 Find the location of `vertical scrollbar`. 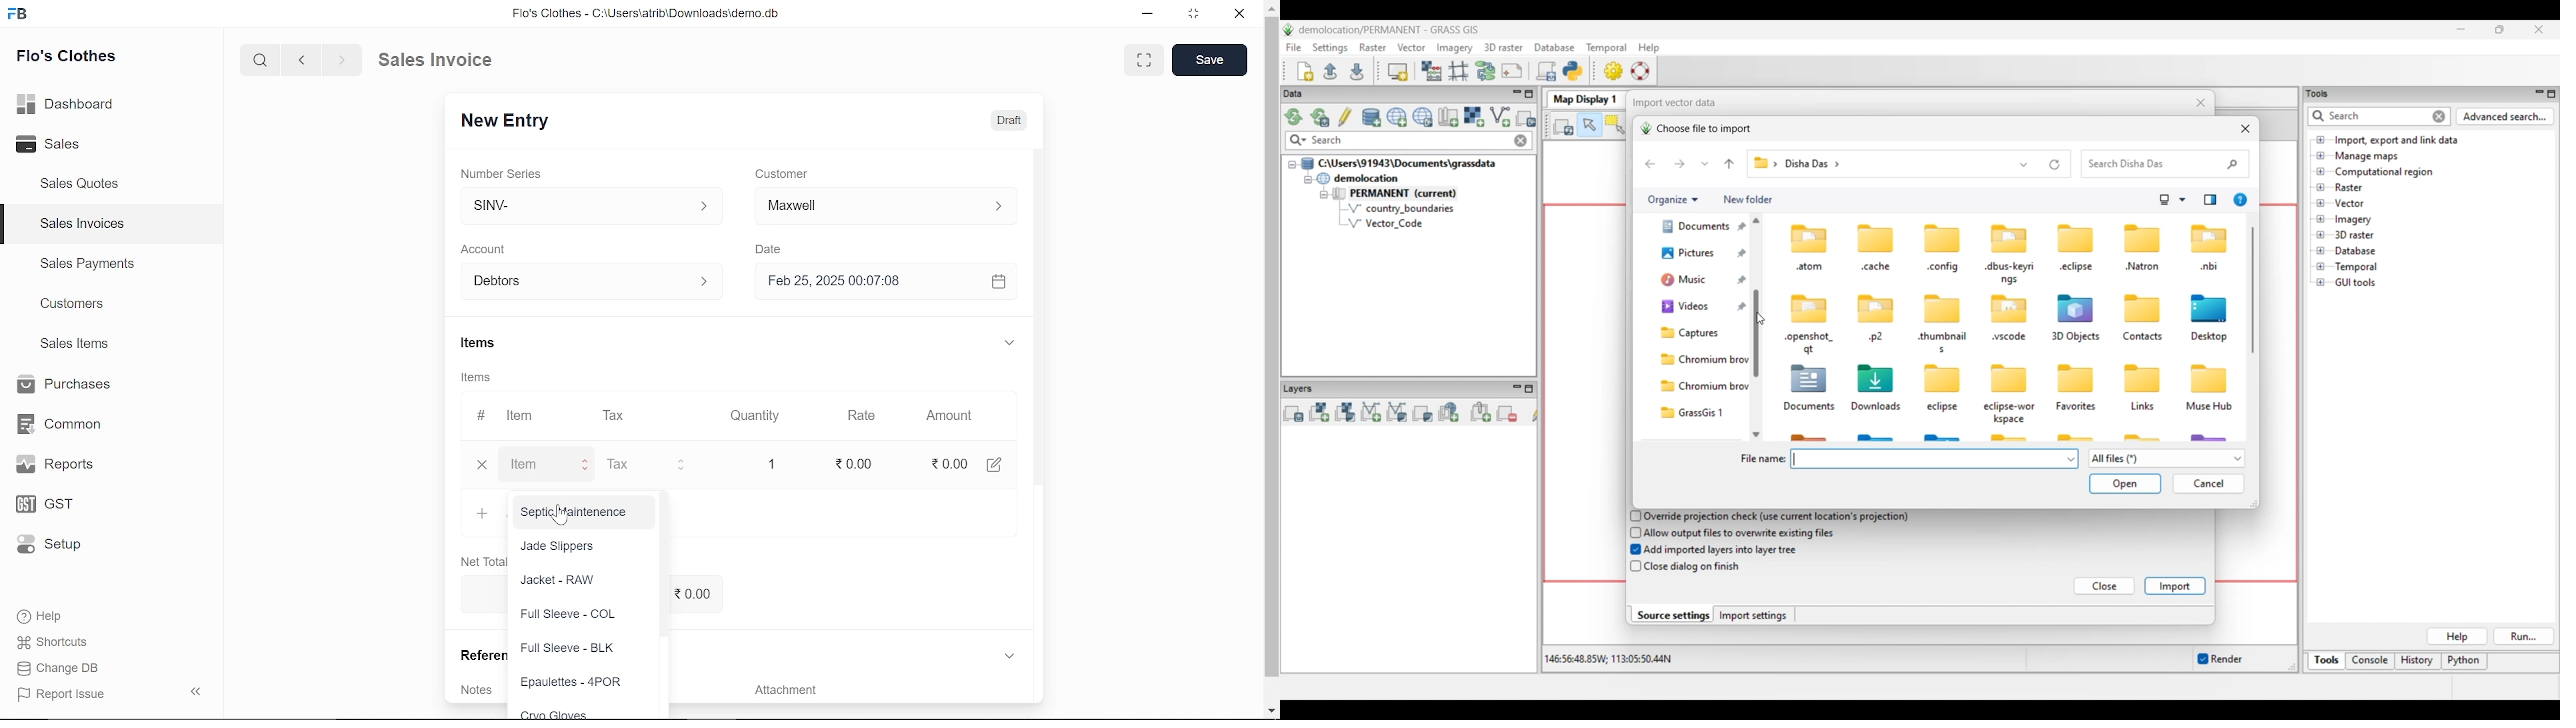

vertical scrollbar is located at coordinates (1272, 347).